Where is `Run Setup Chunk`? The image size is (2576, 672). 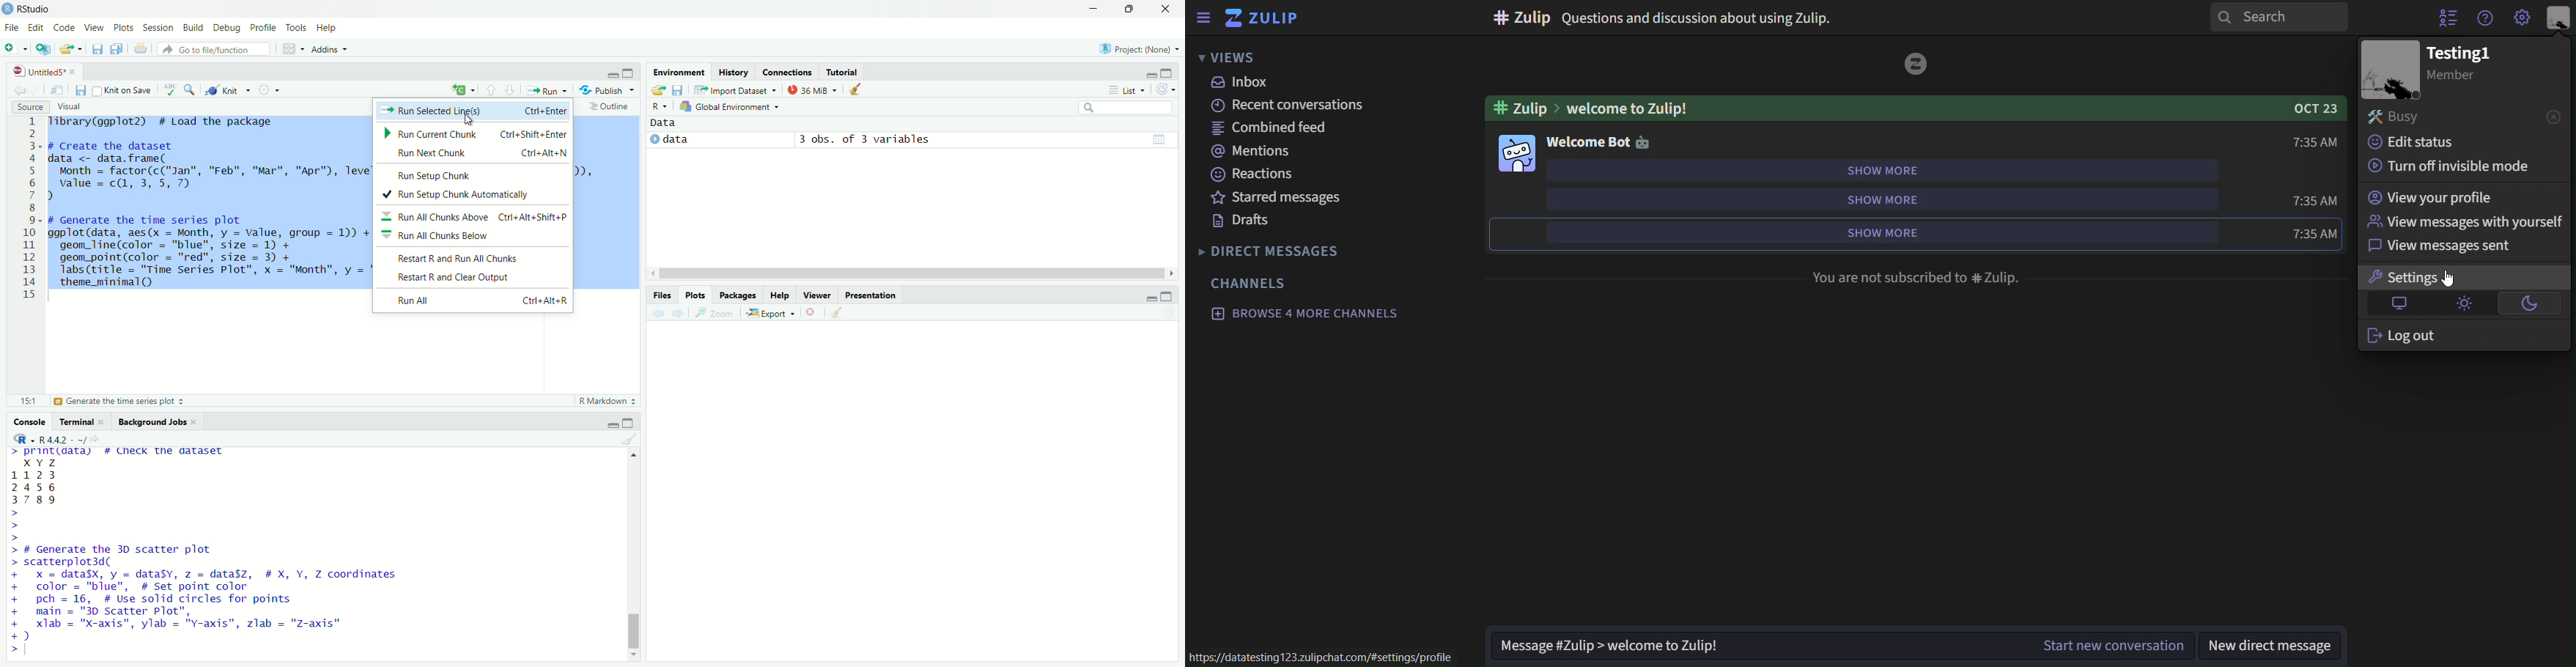 Run Setup Chunk is located at coordinates (472, 176).